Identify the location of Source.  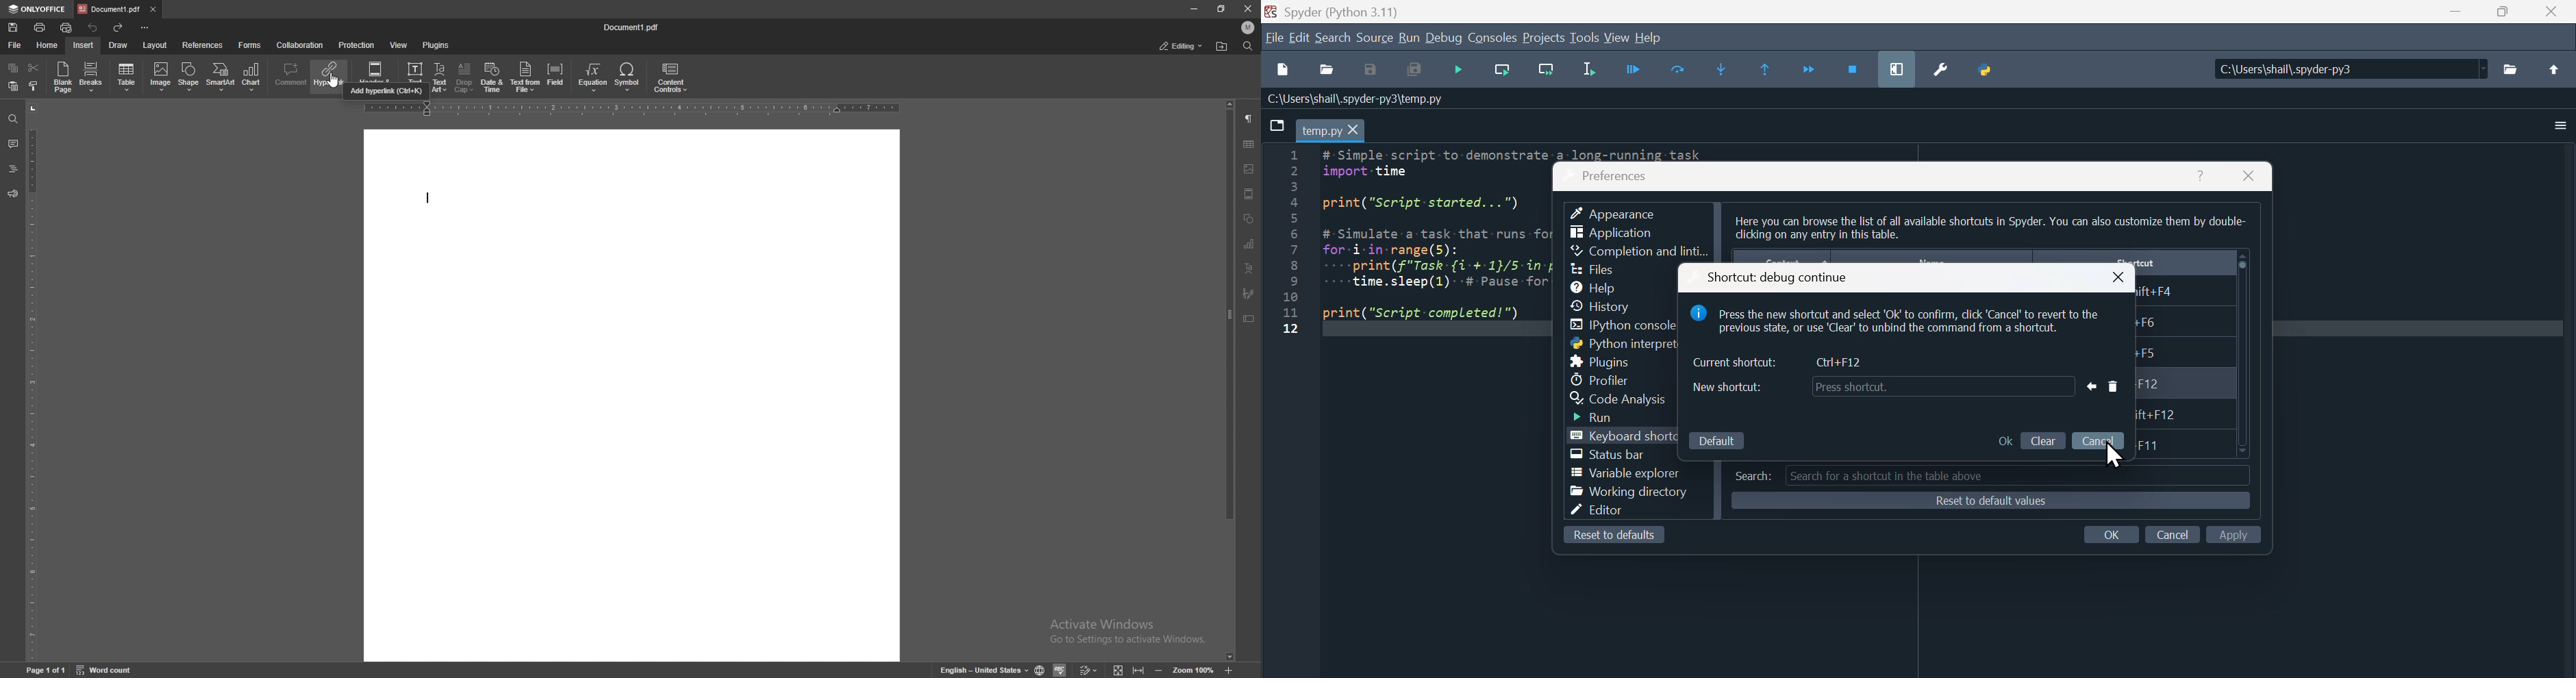
(1375, 39).